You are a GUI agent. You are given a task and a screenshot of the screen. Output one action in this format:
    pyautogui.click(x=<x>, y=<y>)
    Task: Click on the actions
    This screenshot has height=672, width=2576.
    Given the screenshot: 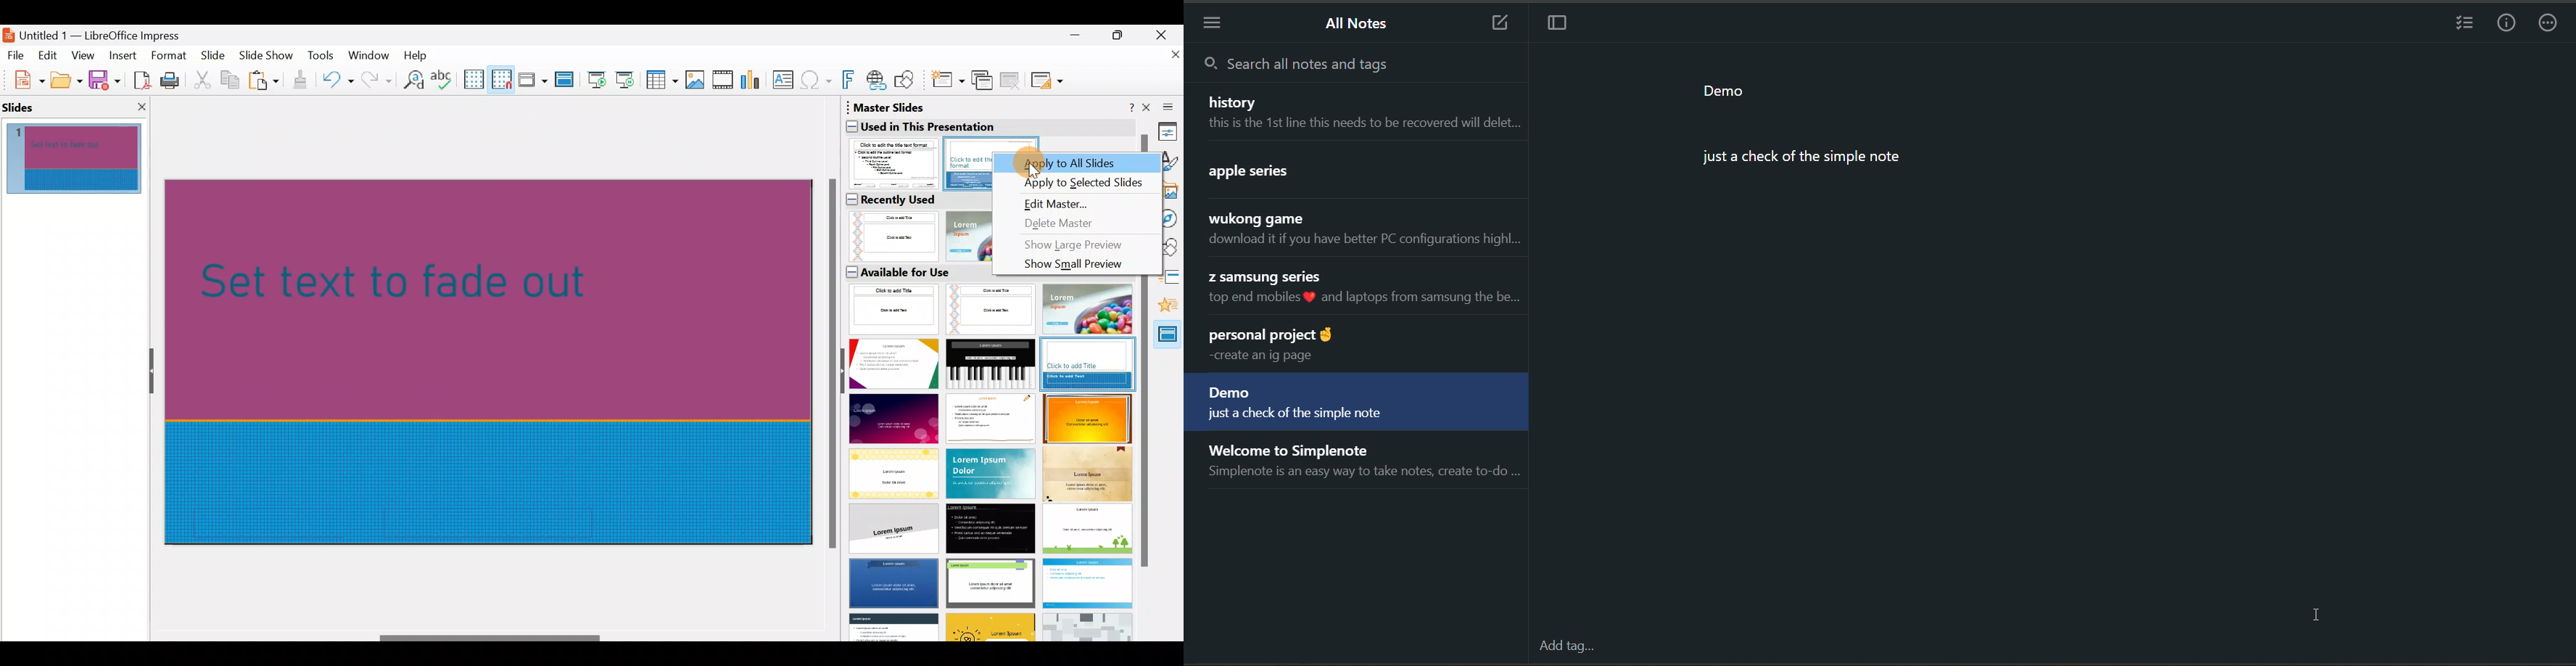 What is the action you would take?
    pyautogui.click(x=2552, y=25)
    